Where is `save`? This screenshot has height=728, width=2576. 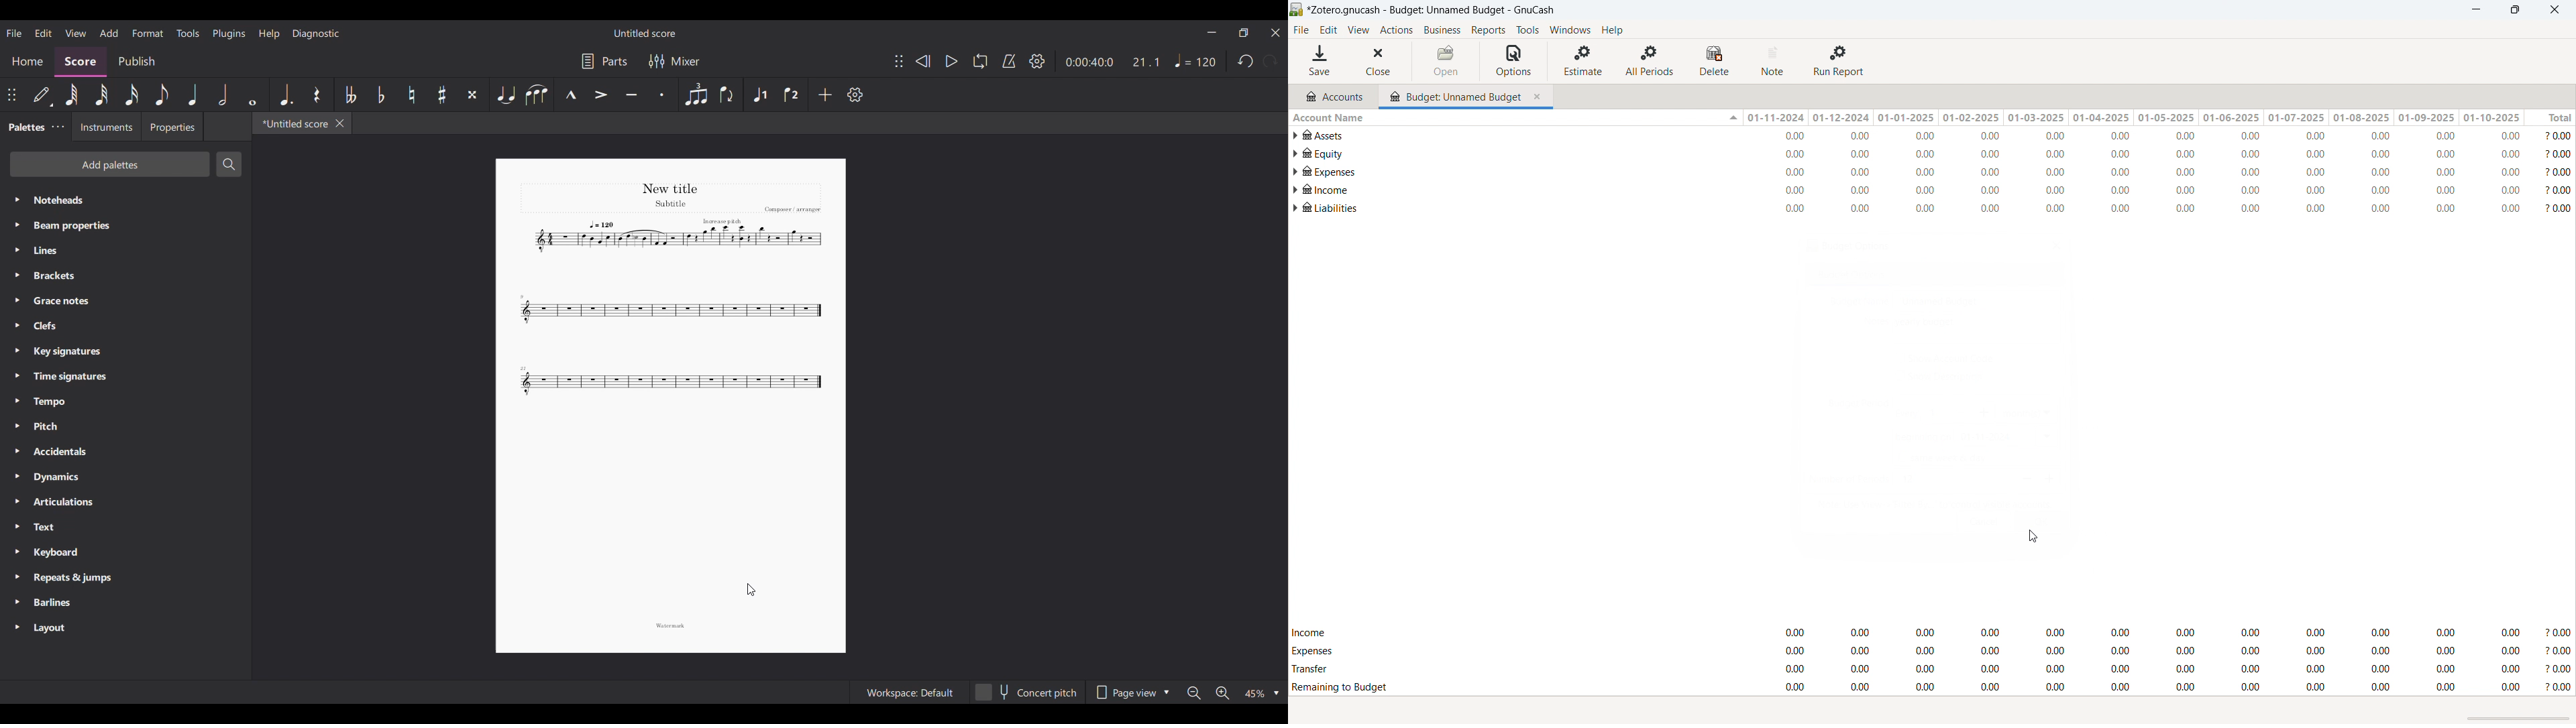
save is located at coordinates (1321, 61).